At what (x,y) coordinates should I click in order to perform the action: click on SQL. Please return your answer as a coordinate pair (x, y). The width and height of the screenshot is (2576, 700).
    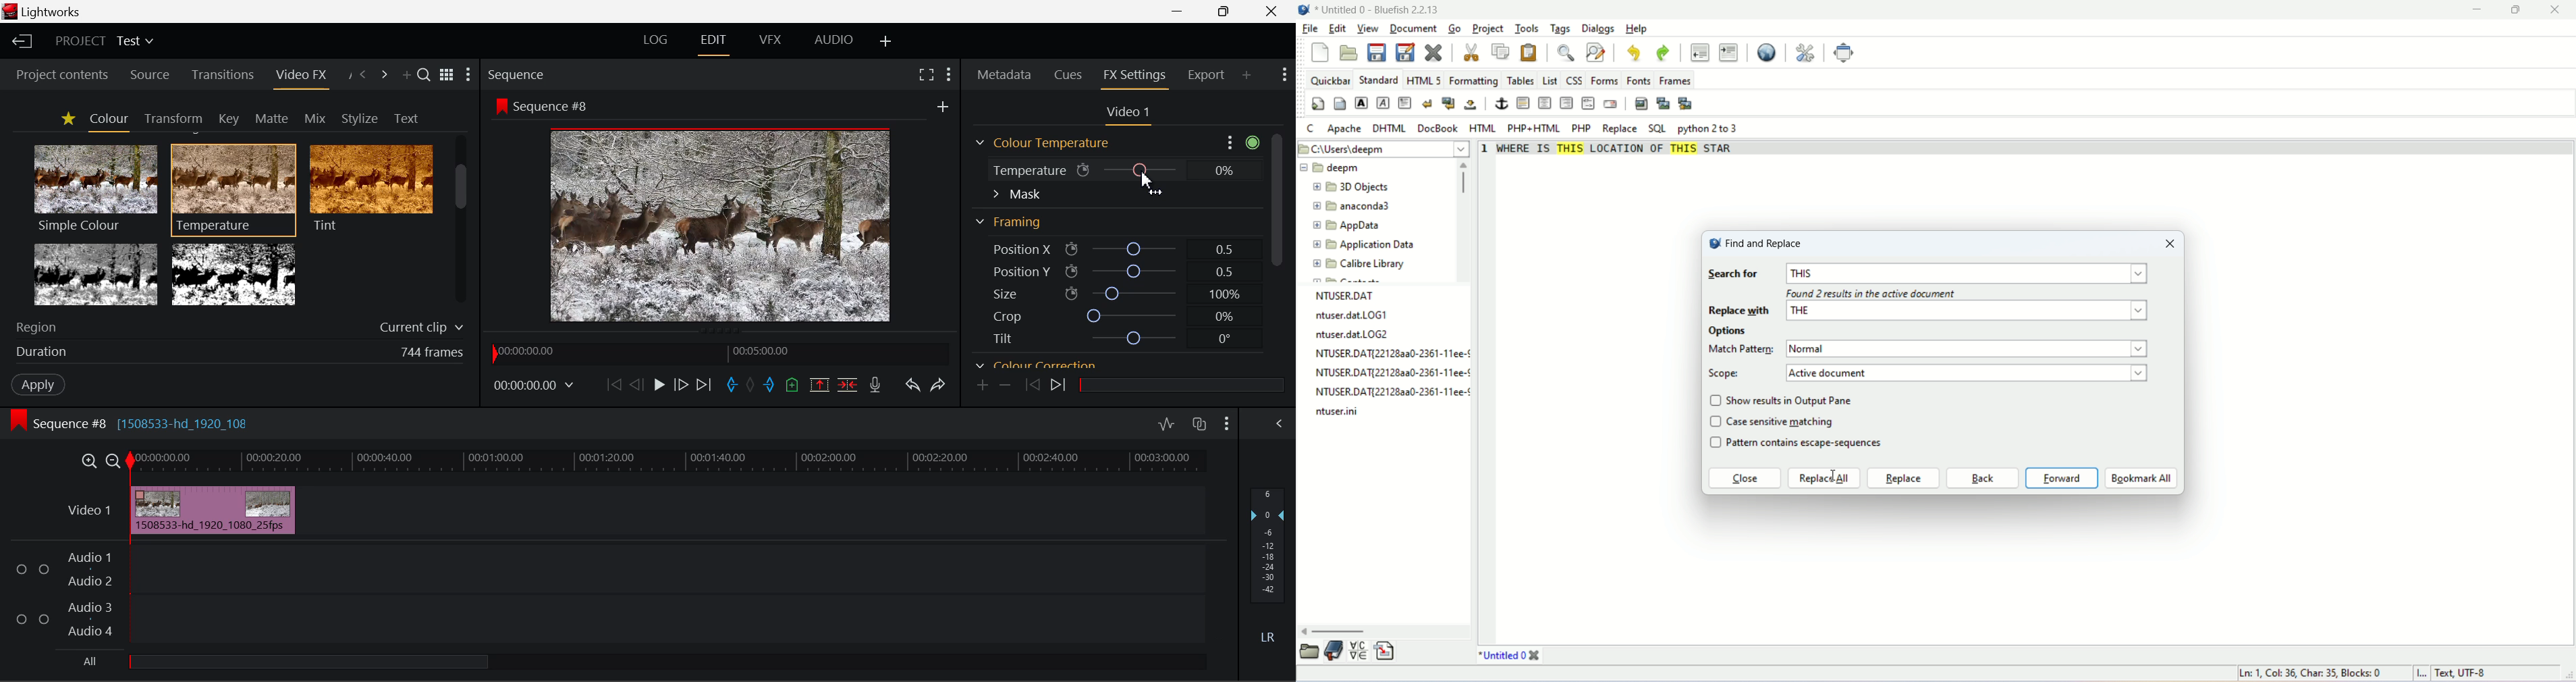
    Looking at the image, I should click on (1657, 129).